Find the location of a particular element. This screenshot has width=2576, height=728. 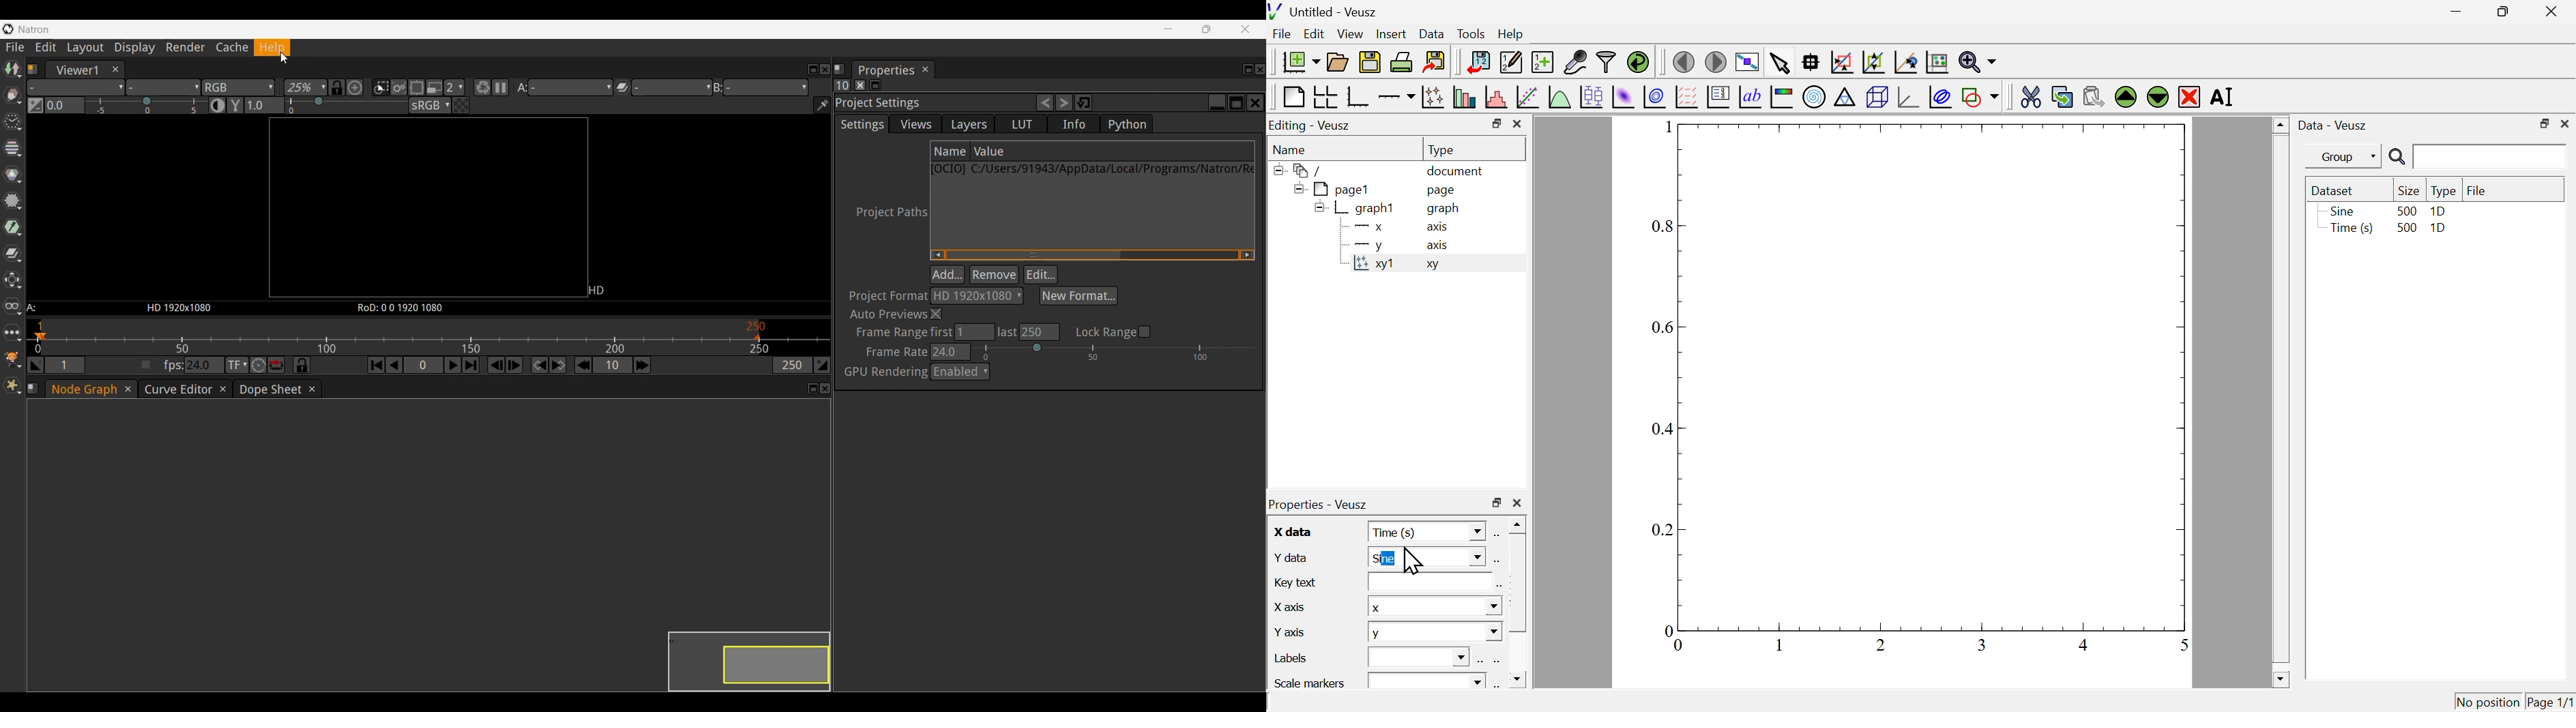

paste widget from the clipboard is located at coordinates (2094, 95).